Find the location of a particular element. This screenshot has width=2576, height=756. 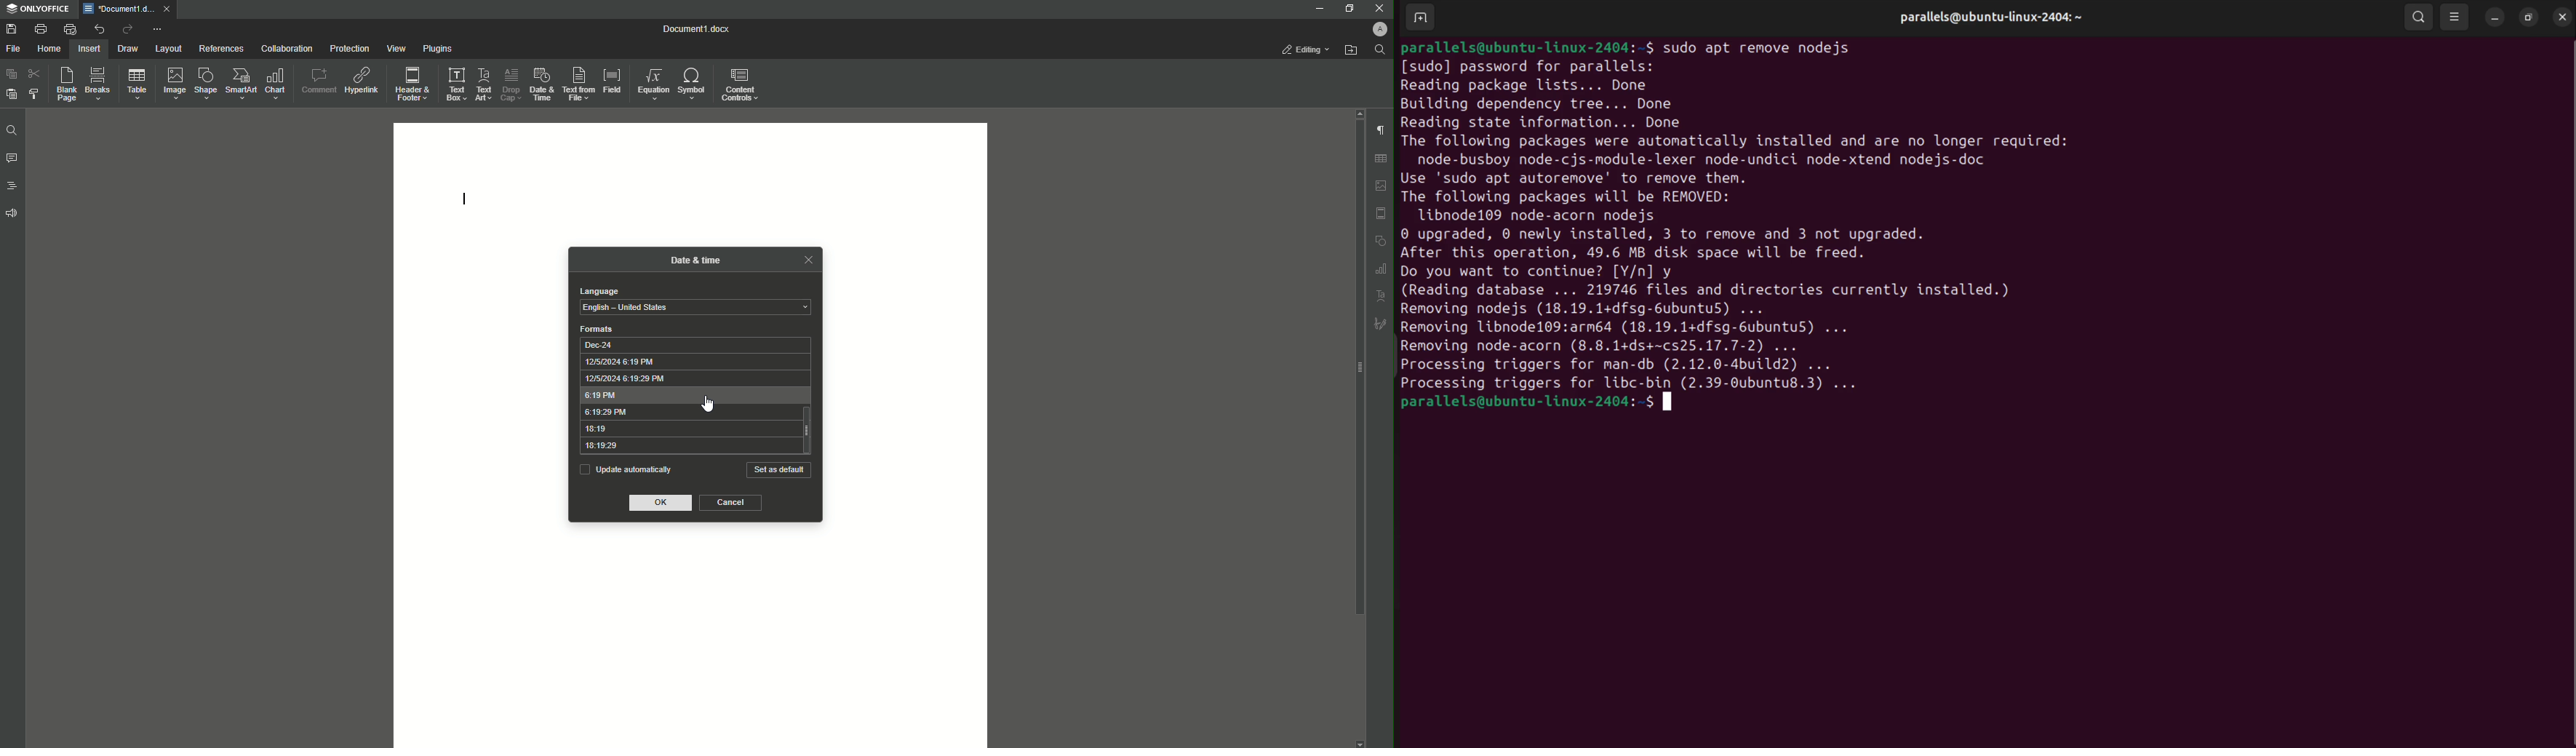

Image is located at coordinates (171, 83).